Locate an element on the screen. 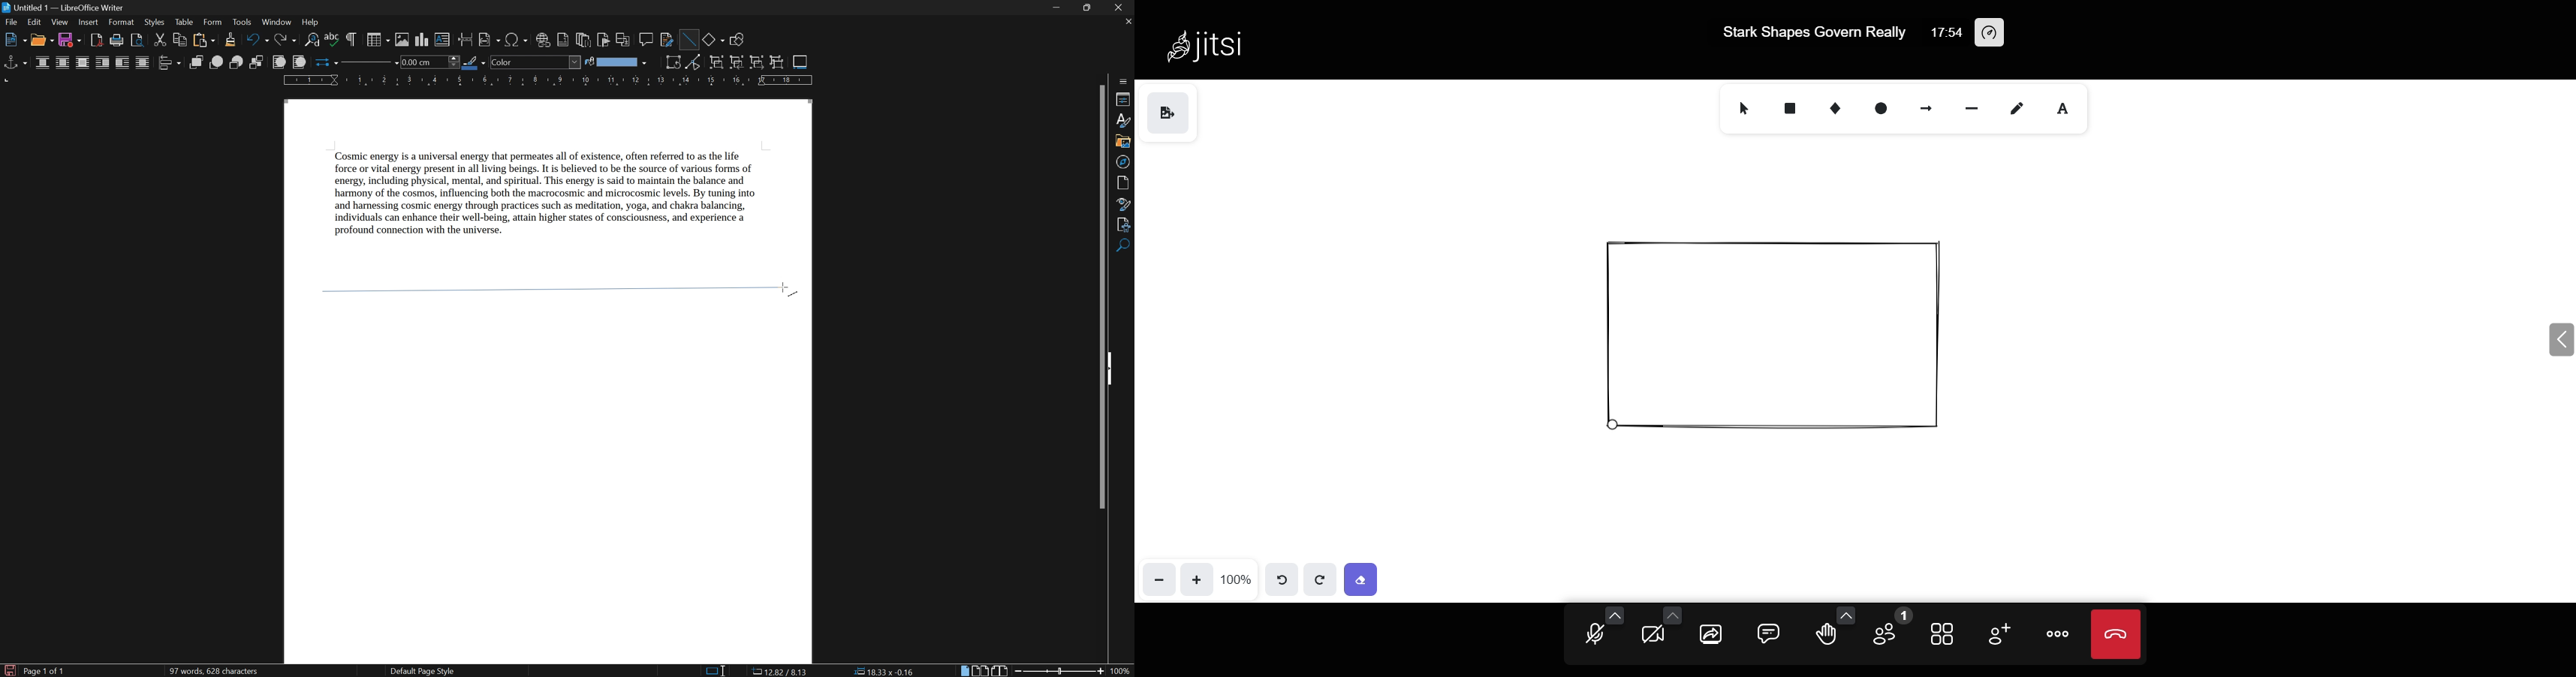 The height and width of the screenshot is (700, 2576). page is located at coordinates (1125, 182).